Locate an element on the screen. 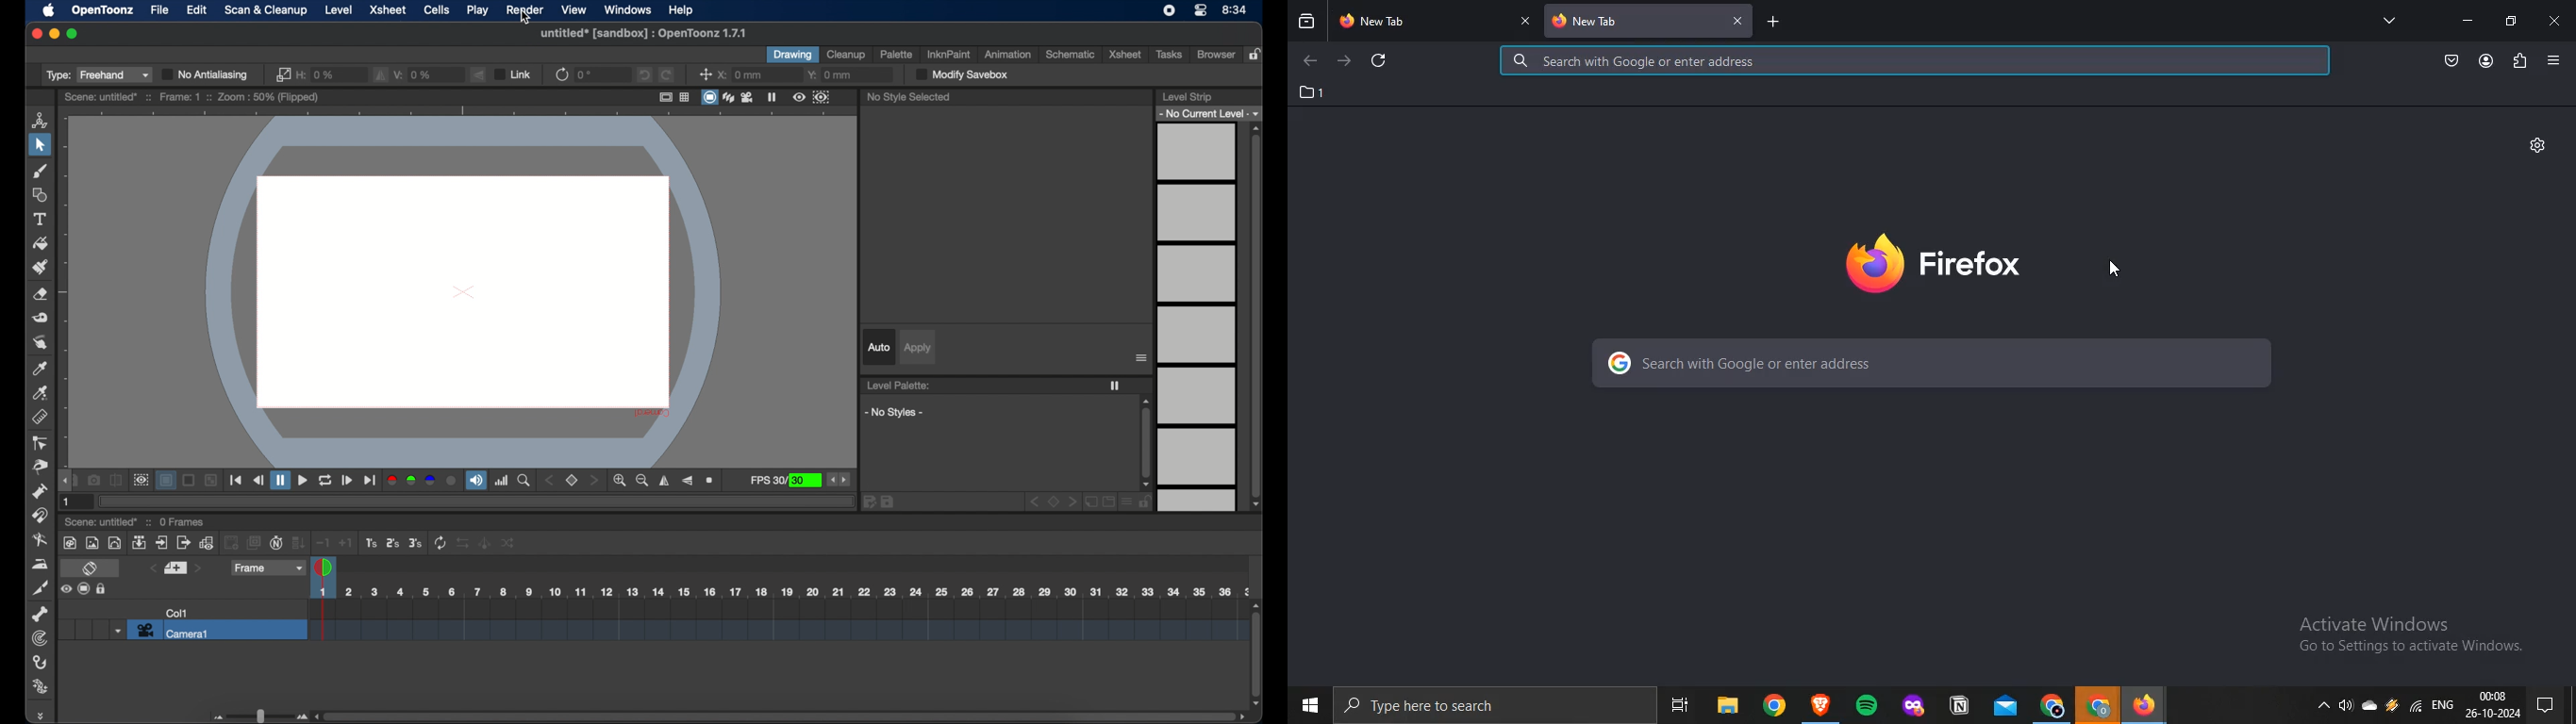 The height and width of the screenshot is (728, 2576). save to pocket is located at coordinates (2452, 62).